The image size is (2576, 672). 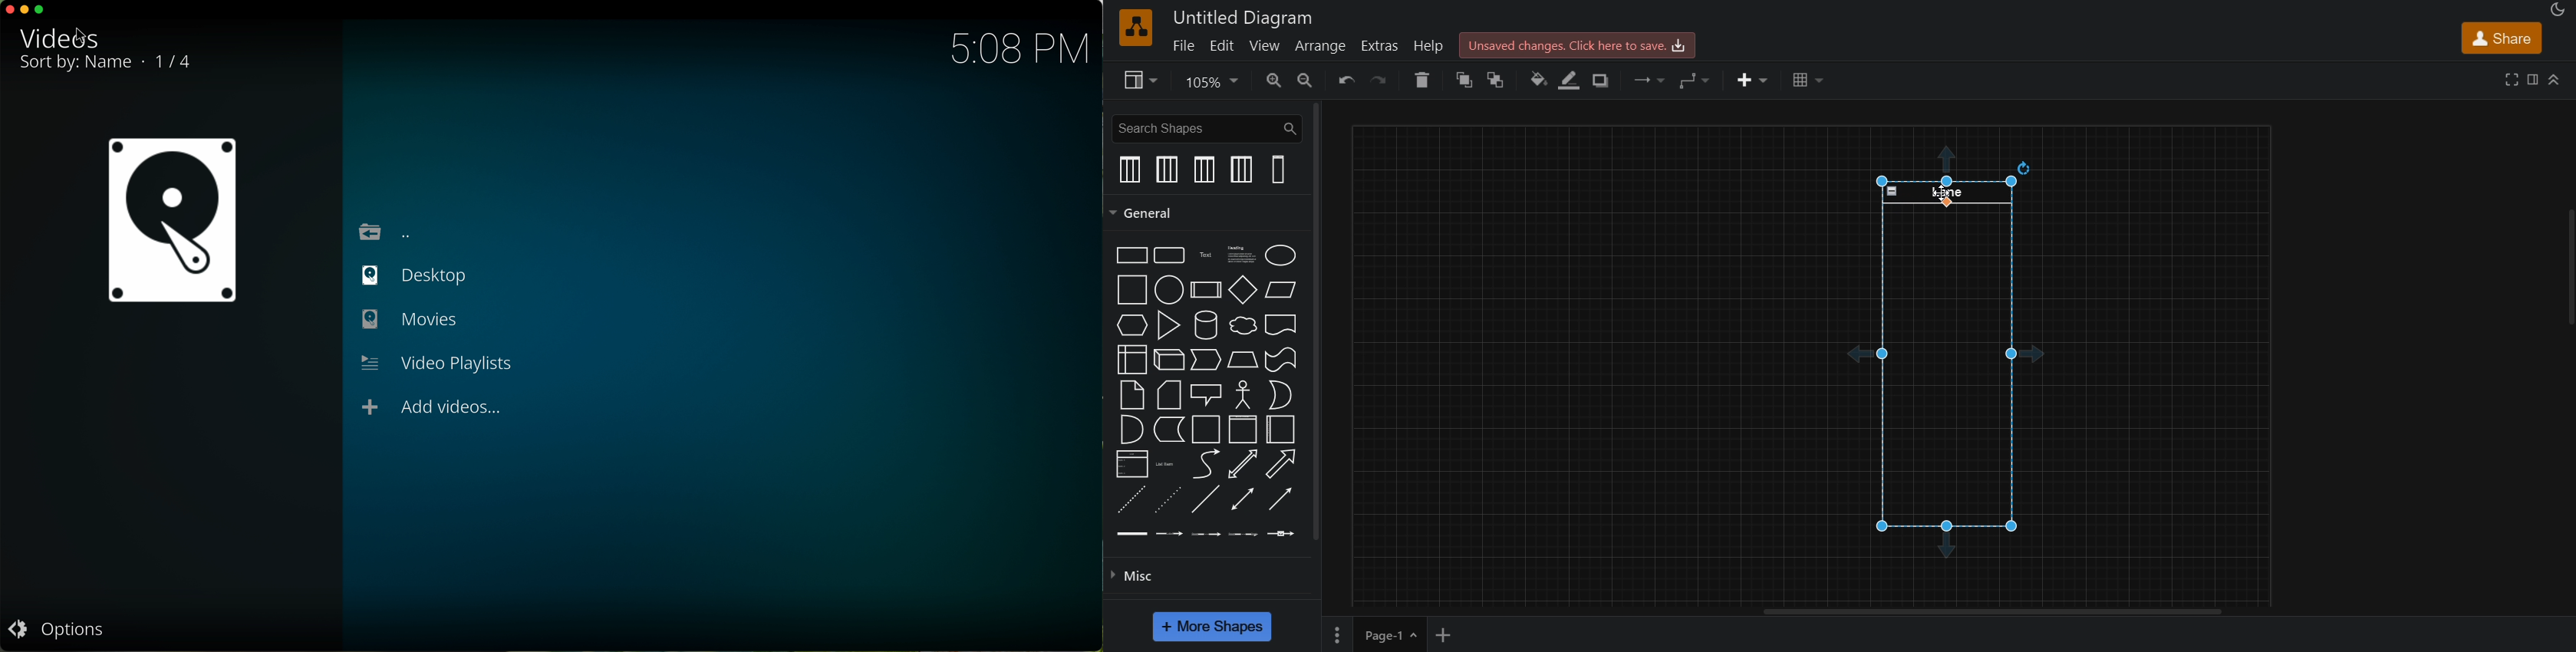 What do you see at coordinates (1136, 28) in the screenshot?
I see `logo` at bounding box center [1136, 28].